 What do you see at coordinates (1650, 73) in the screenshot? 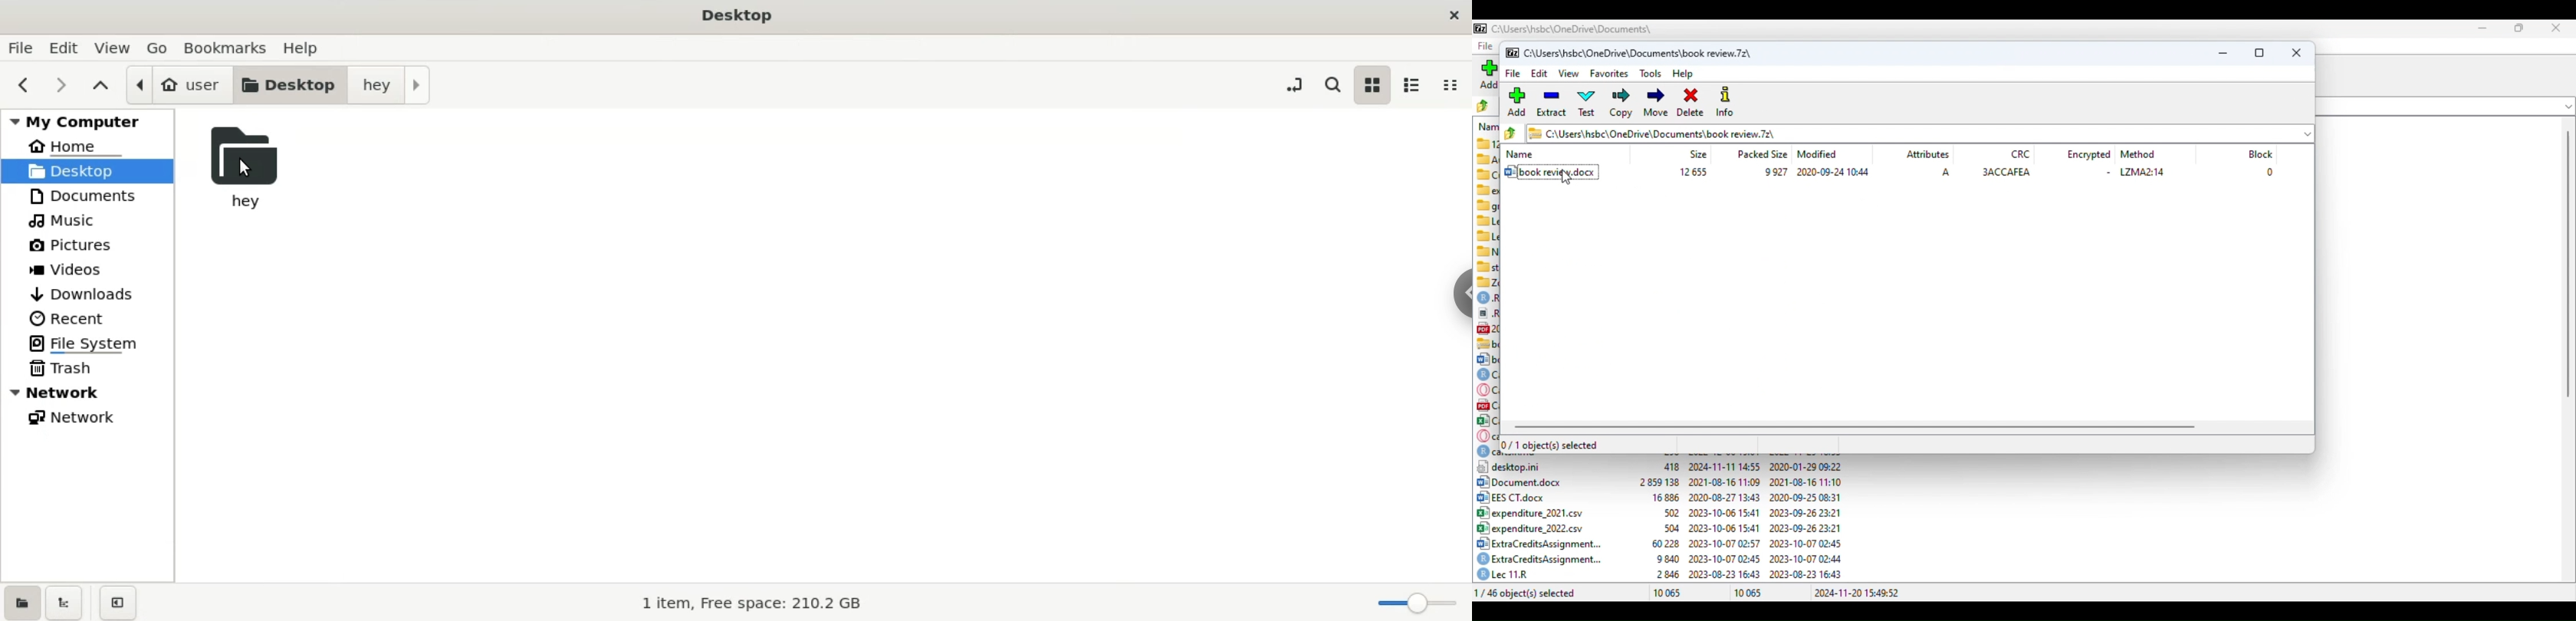
I see `tools` at bounding box center [1650, 73].